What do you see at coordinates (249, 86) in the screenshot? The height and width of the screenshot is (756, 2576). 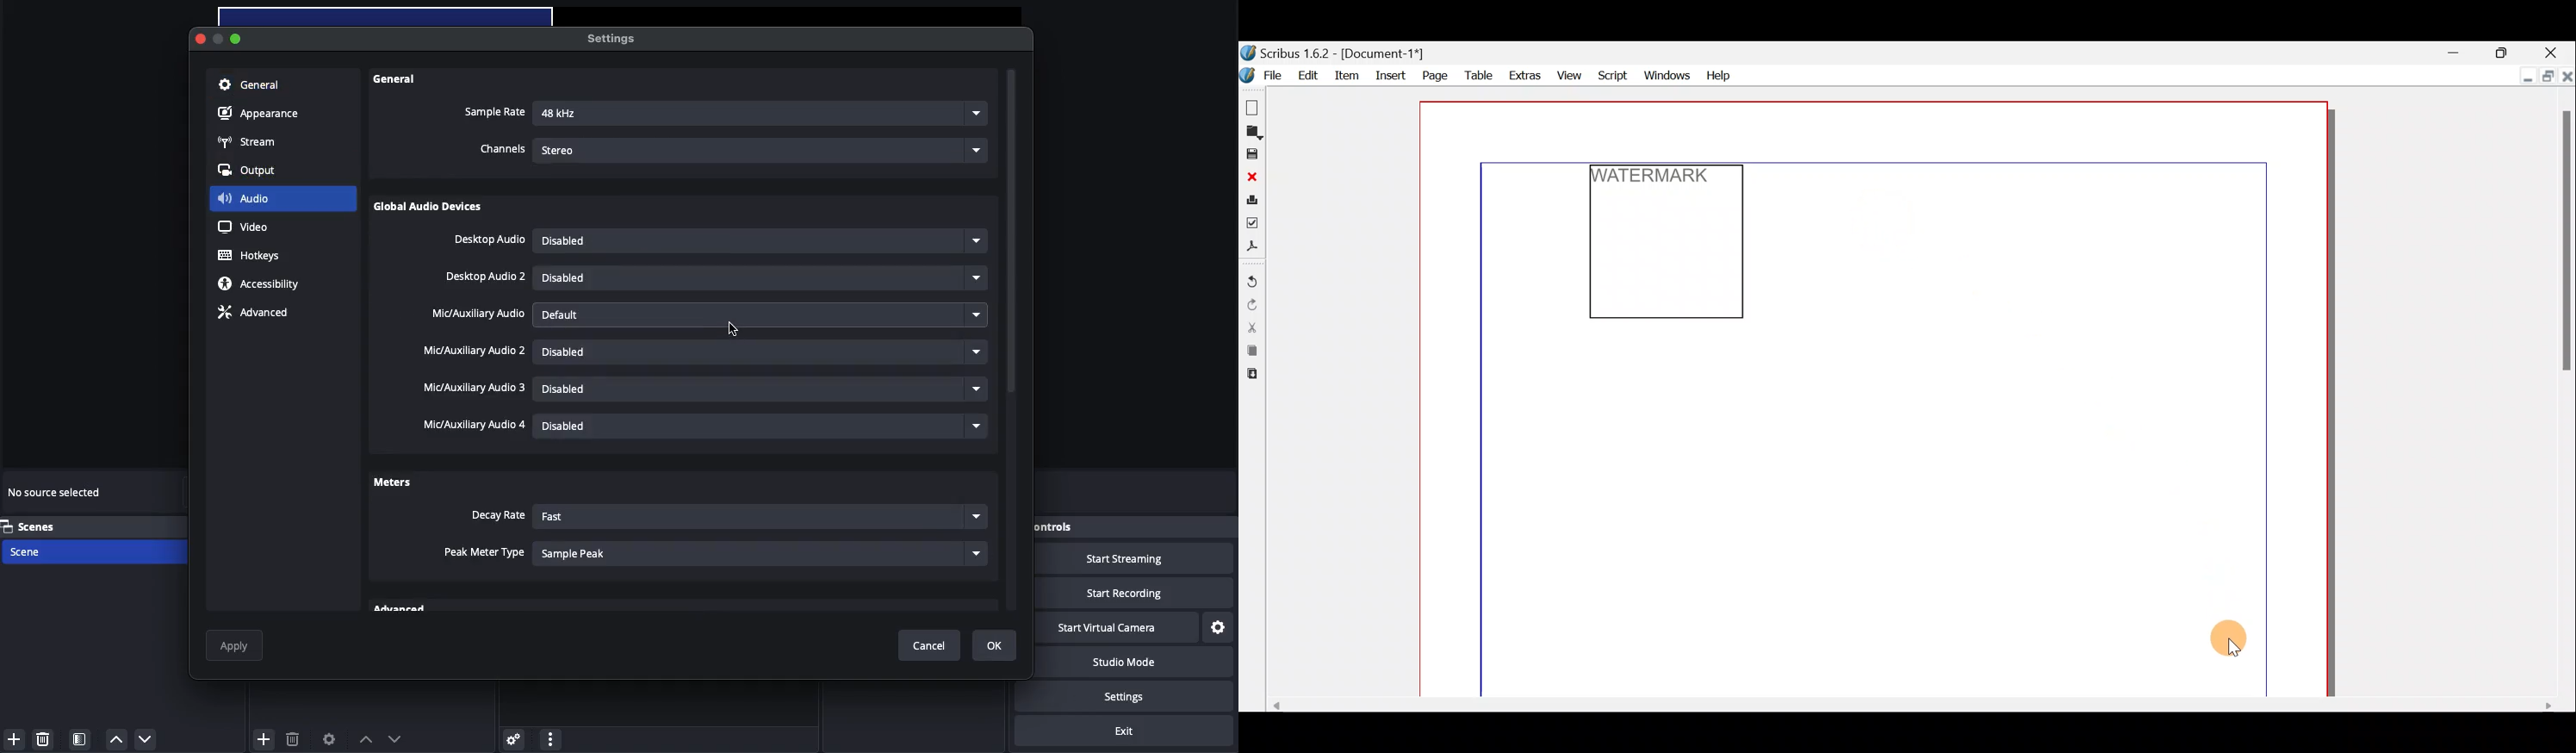 I see `General` at bounding box center [249, 86].